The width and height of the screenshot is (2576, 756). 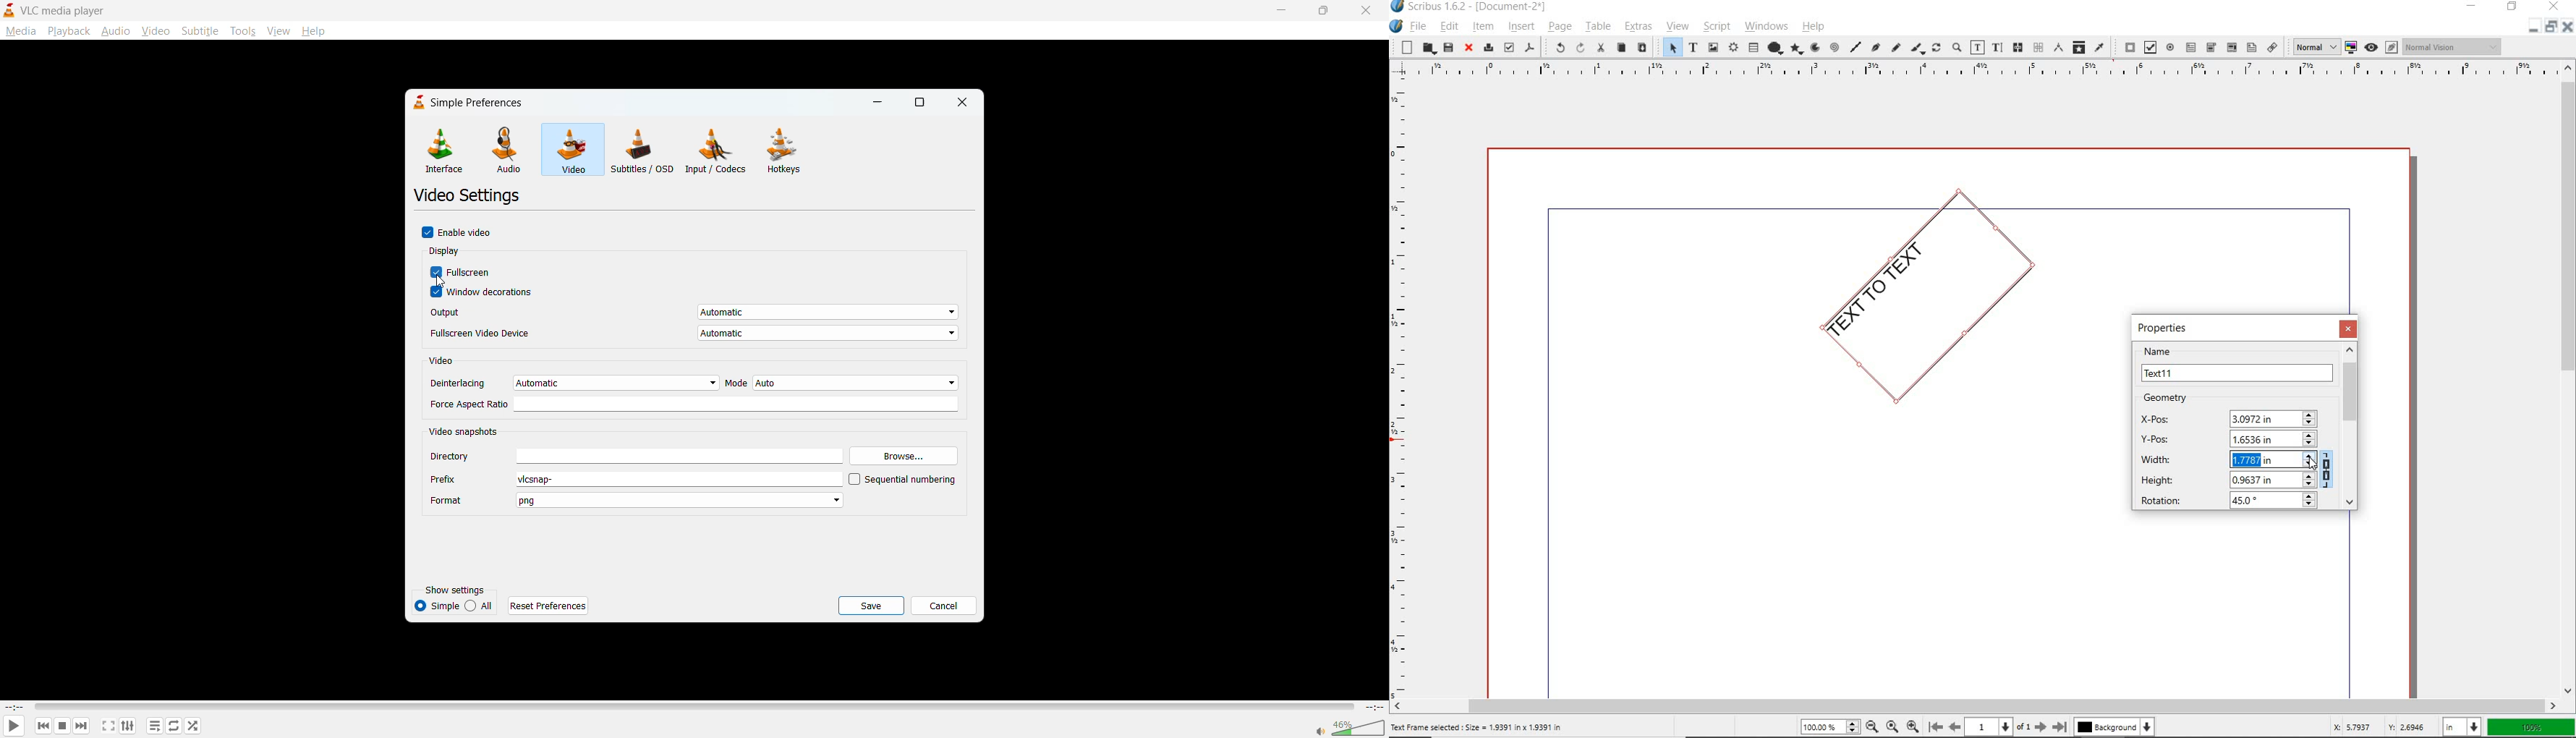 I want to click on undo, so click(x=1554, y=48).